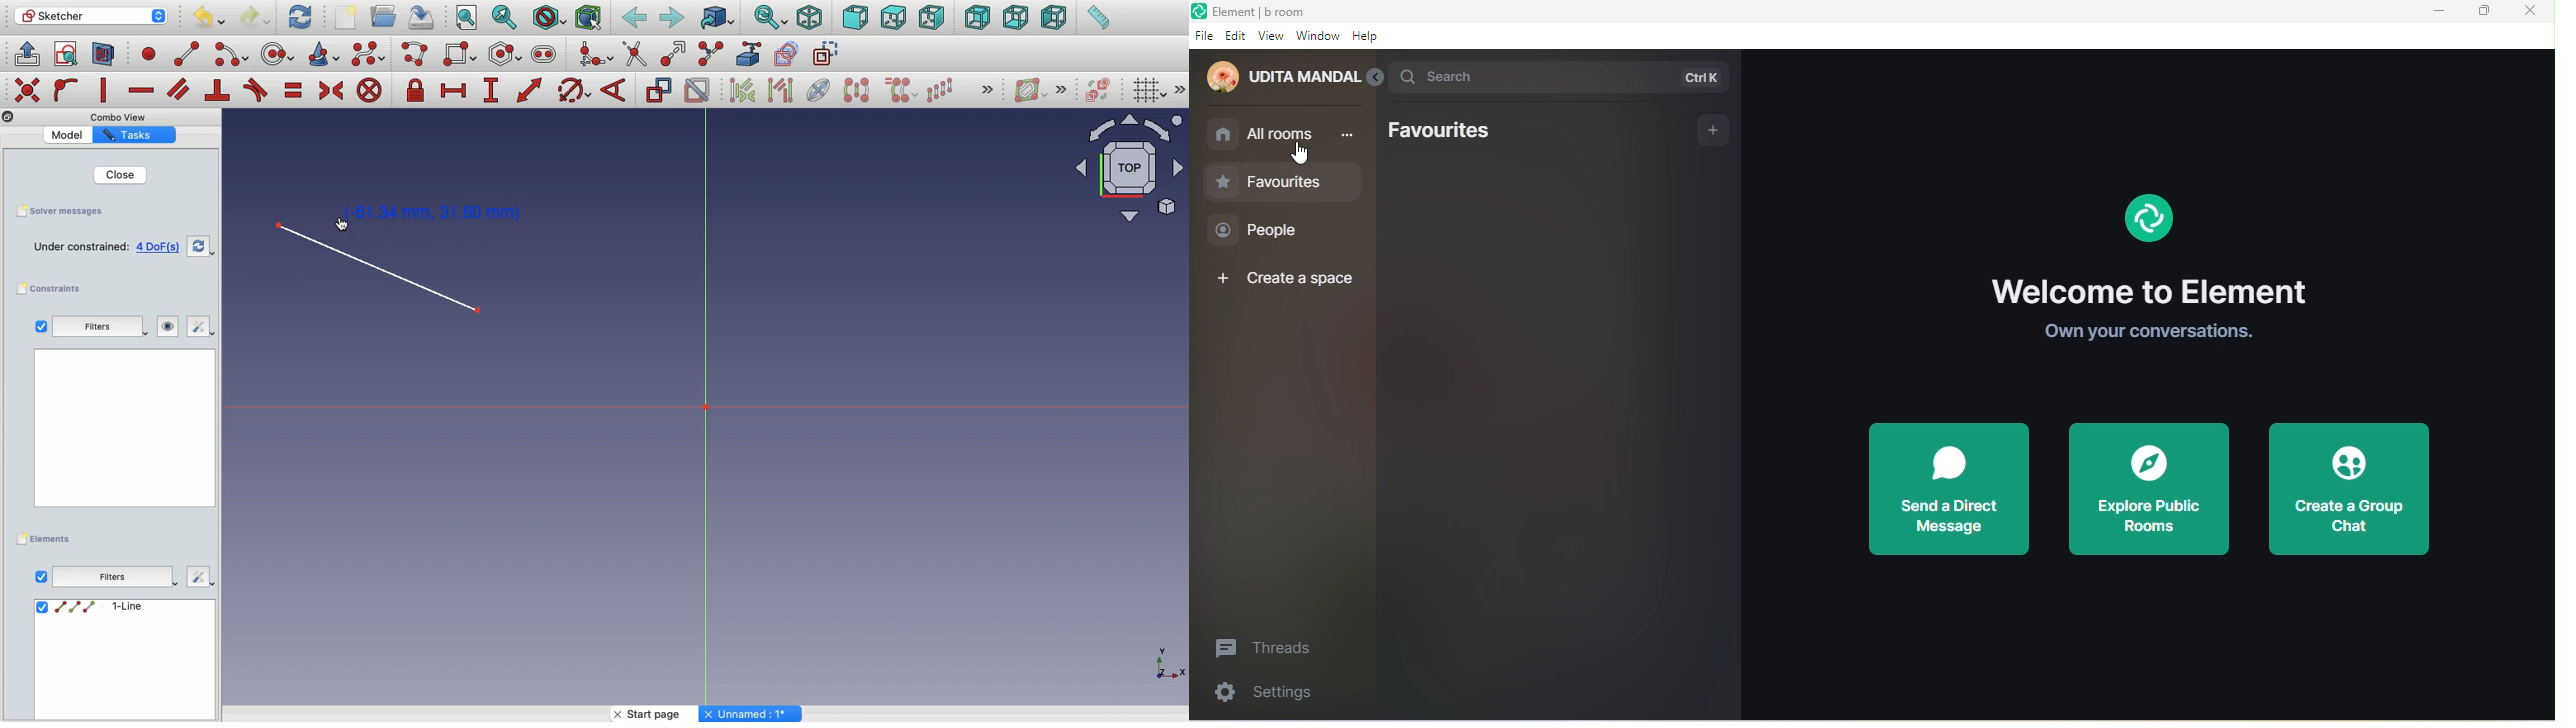 The width and height of the screenshot is (2576, 728). What do you see at coordinates (198, 248) in the screenshot?
I see `Refresh` at bounding box center [198, 248].